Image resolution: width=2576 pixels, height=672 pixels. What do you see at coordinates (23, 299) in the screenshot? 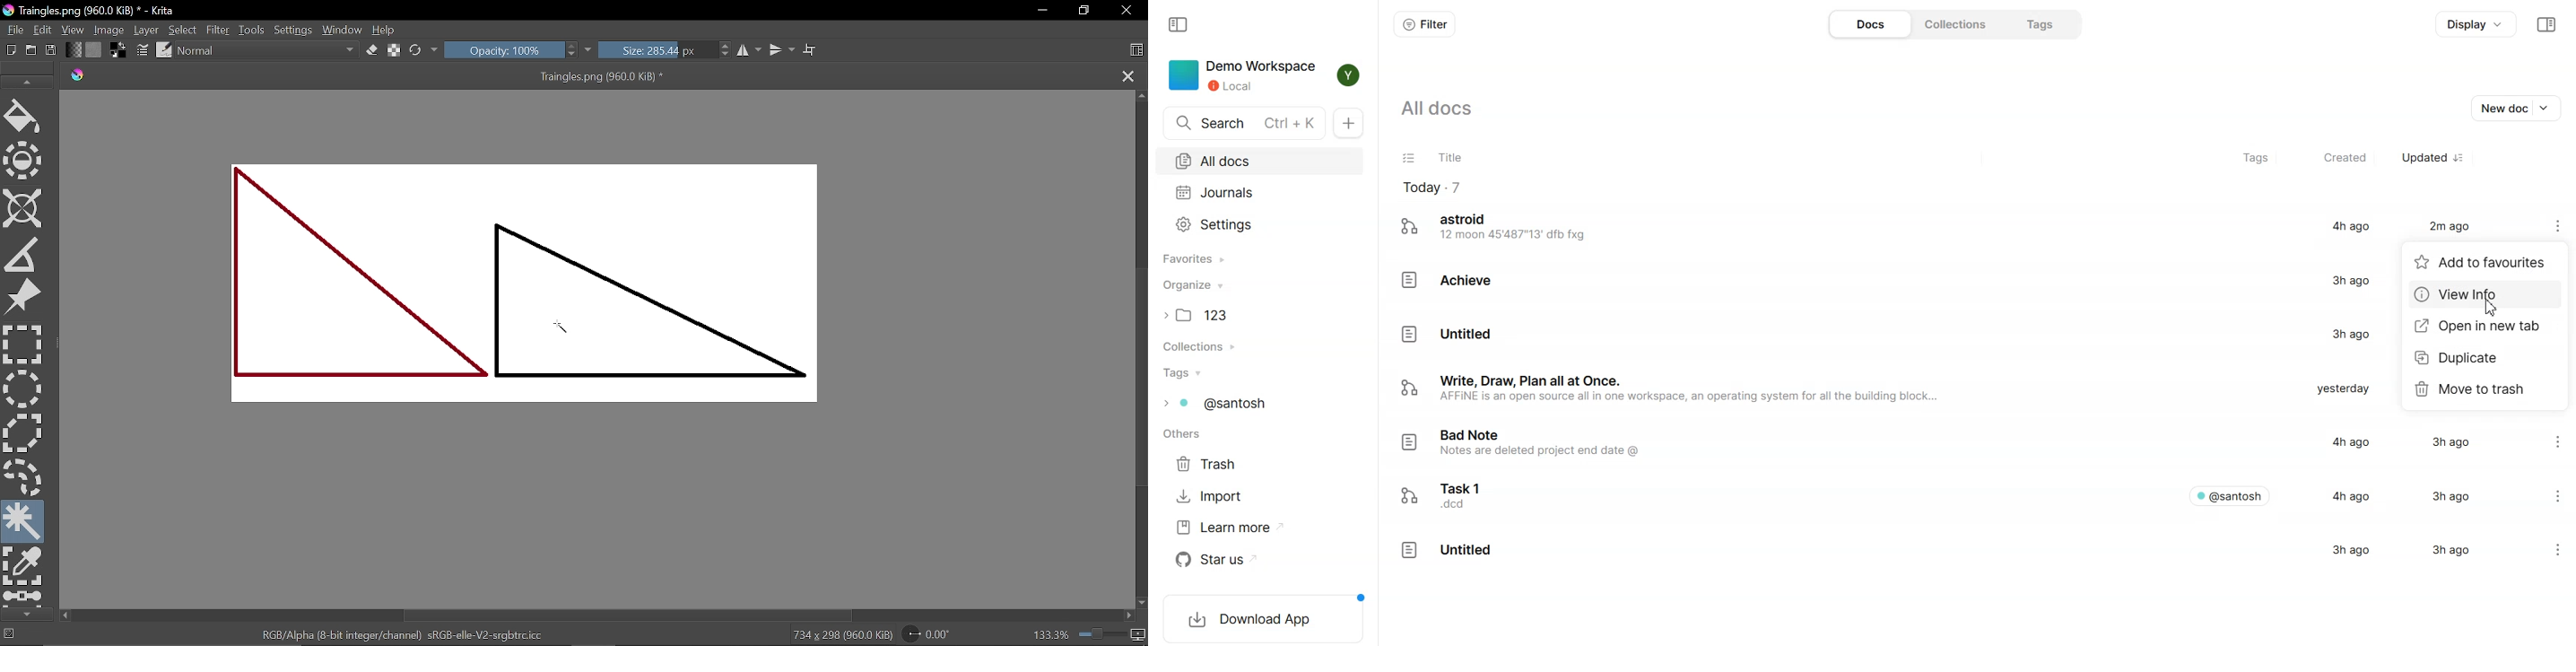
I see `Refference tool` at bounding box center [23, 299].